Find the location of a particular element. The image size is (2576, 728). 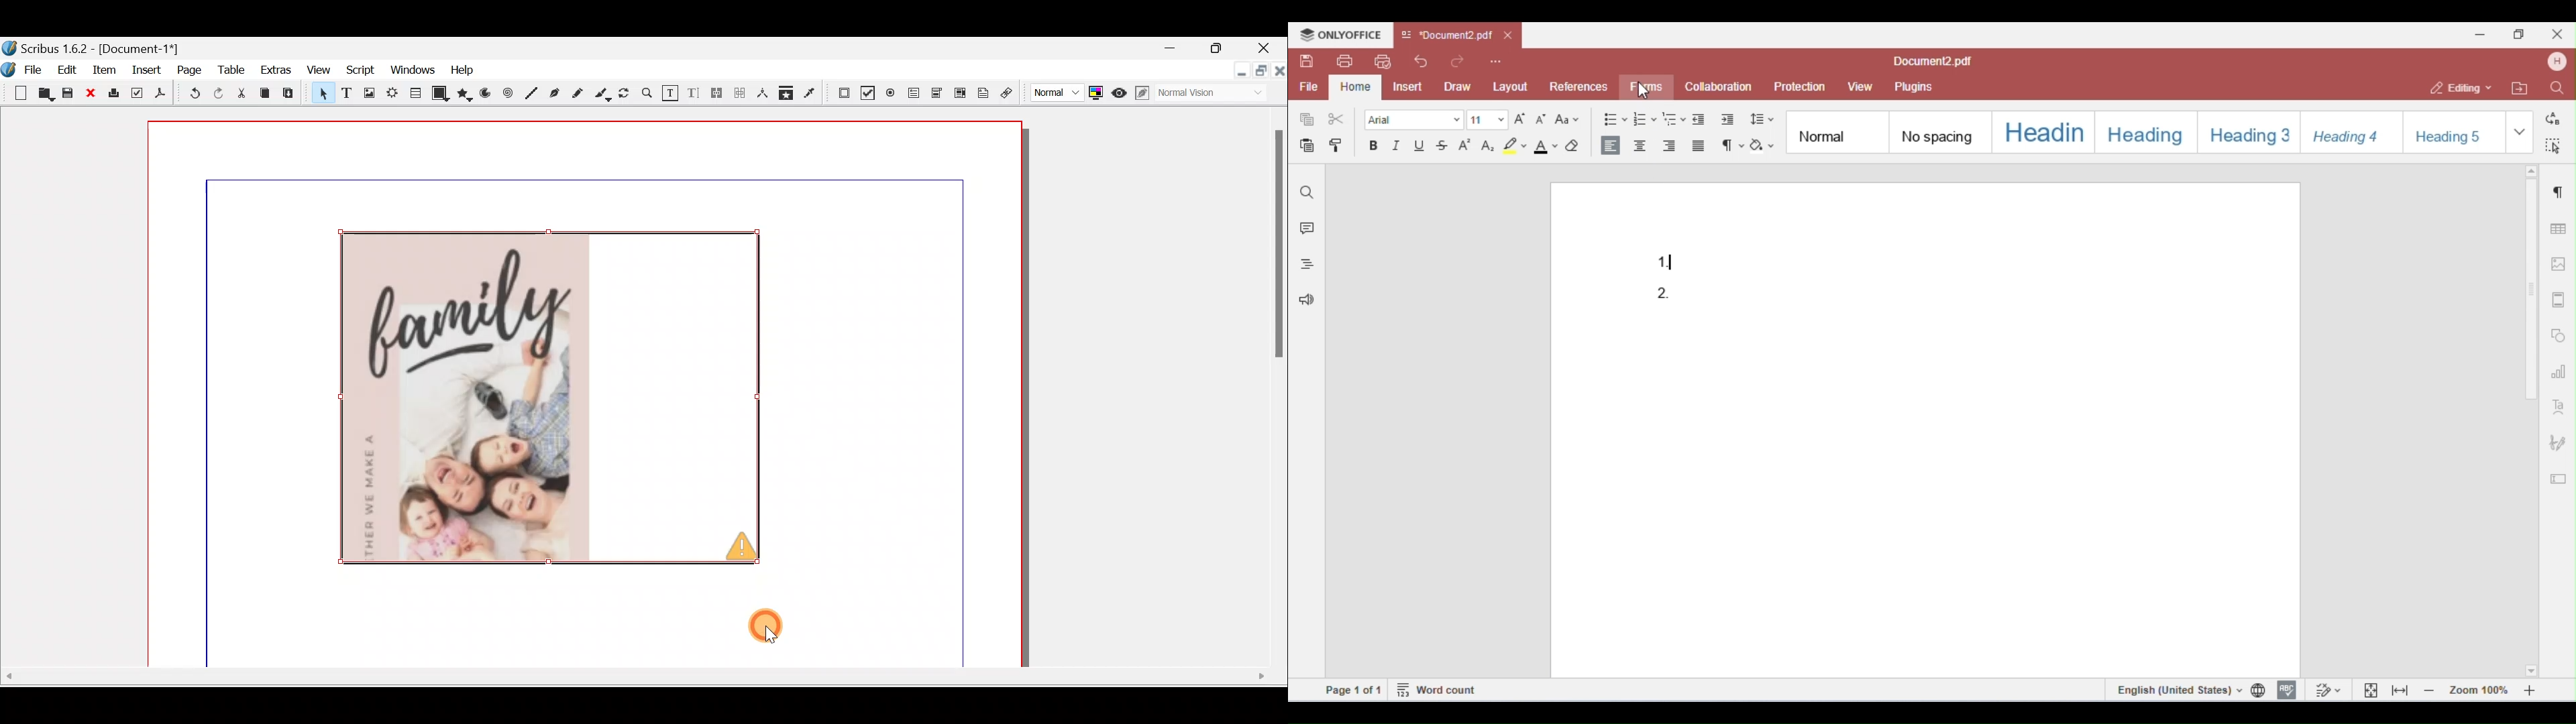

Bezier curve is located at coordinates (556, 95).